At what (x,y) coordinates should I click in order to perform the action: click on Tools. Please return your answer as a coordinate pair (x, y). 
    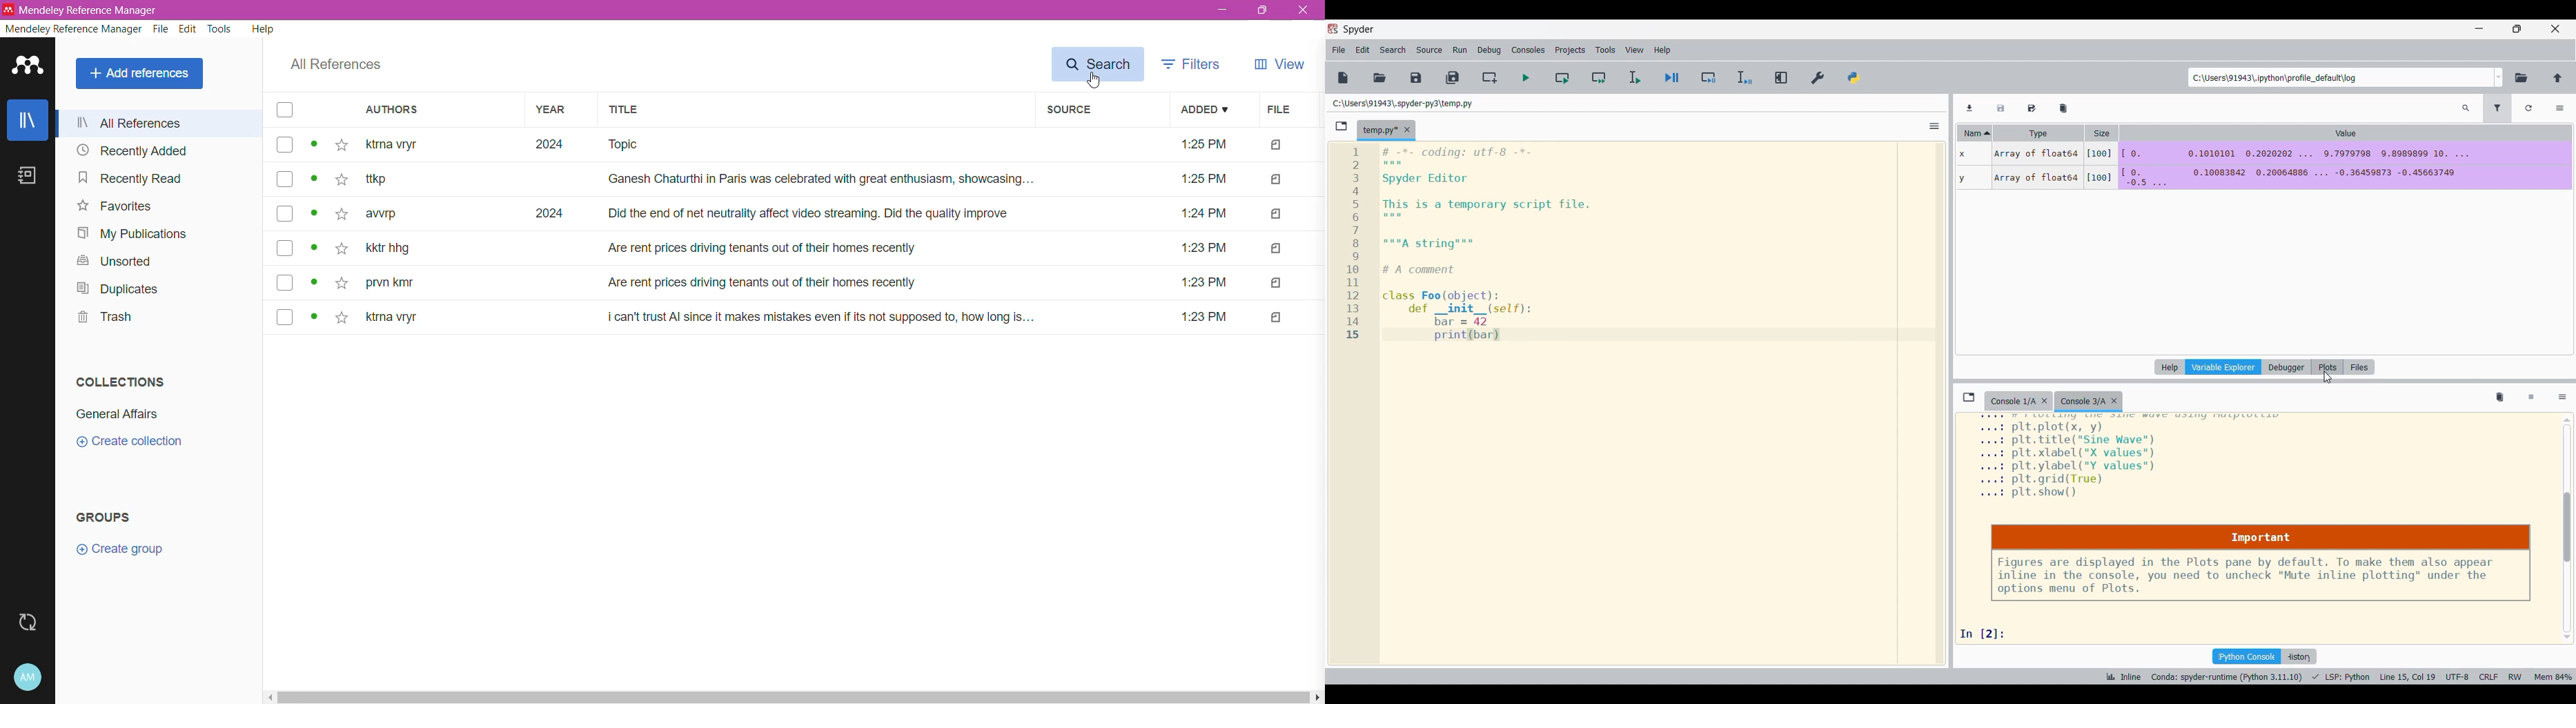
    Looking at the image, I should click on (219, 30).